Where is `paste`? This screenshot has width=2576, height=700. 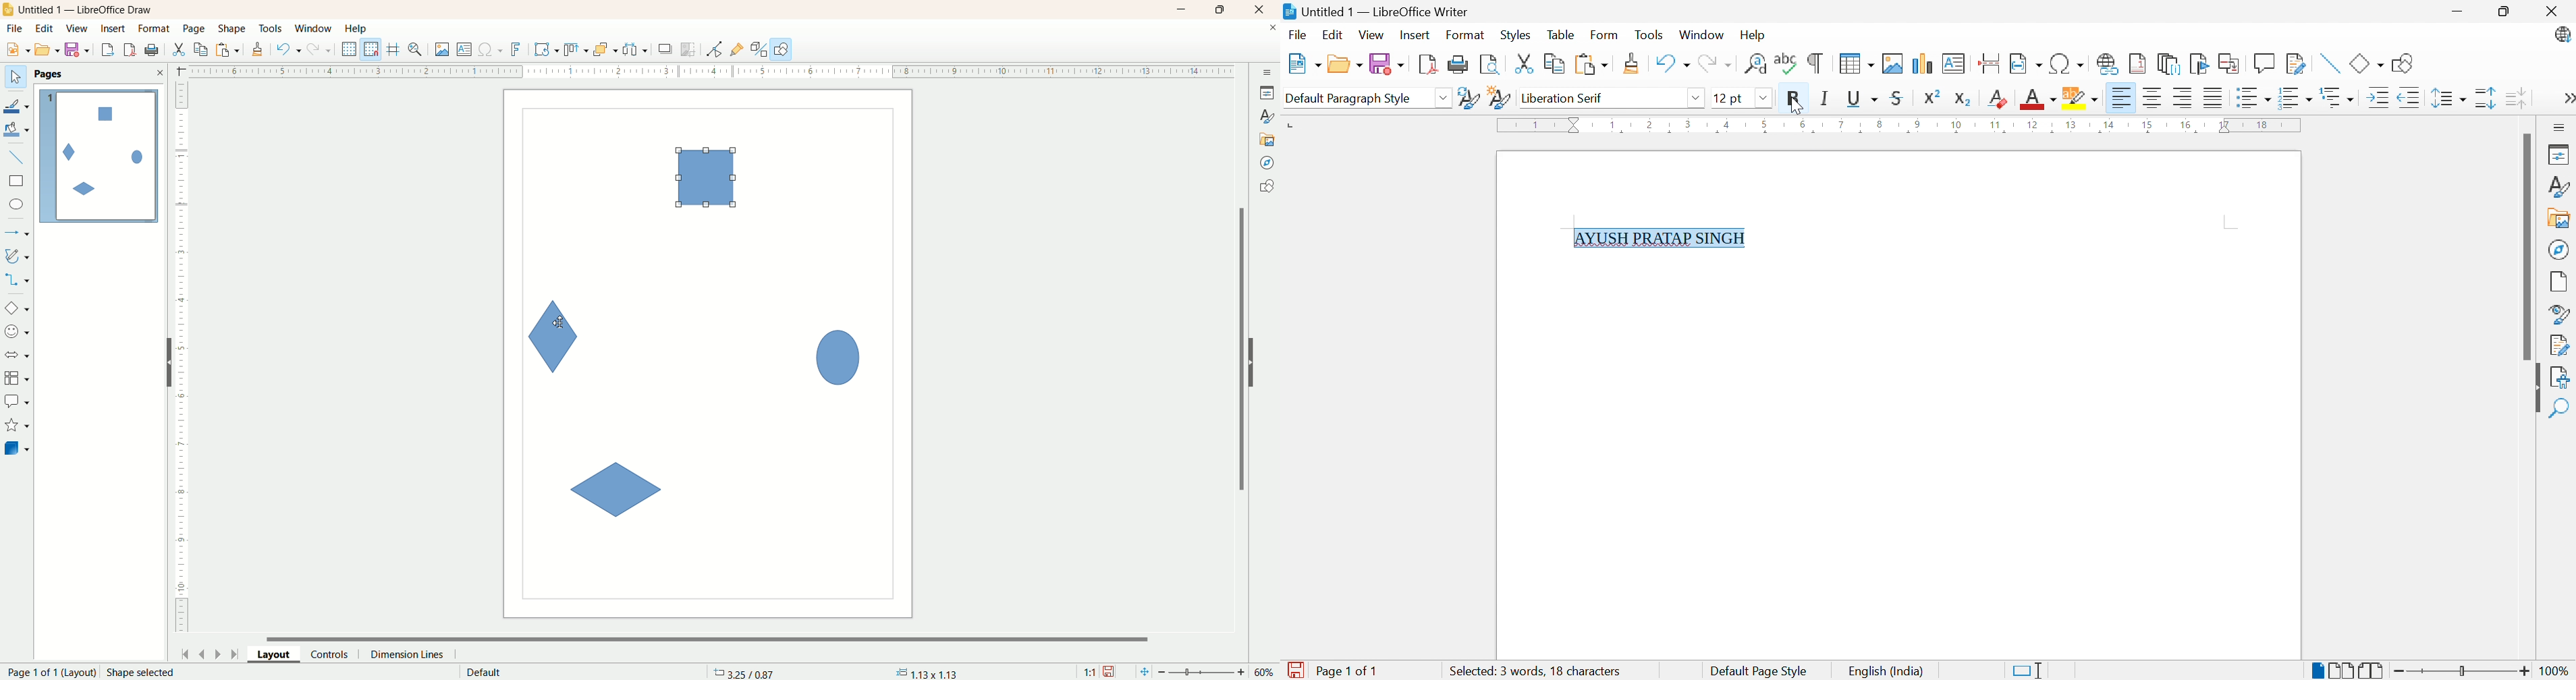
paste is located at coordinates (230, 48).